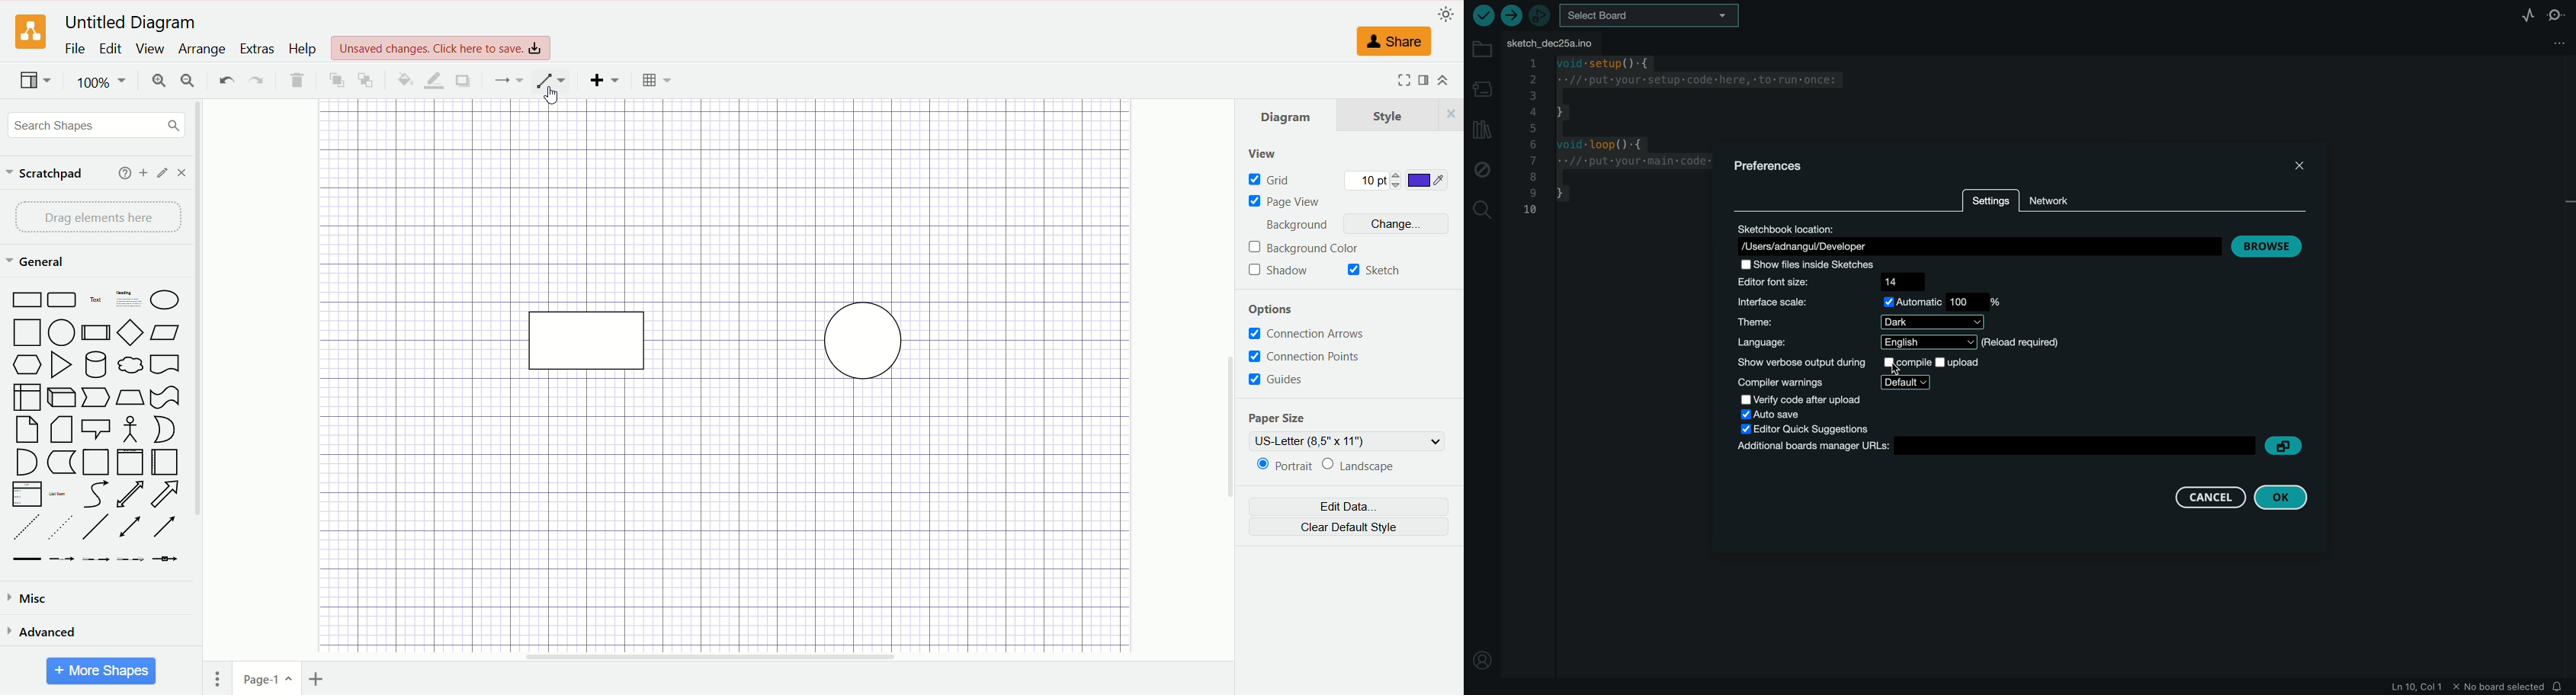  Describe the element at coordinates (1394, 42) in the screenshot. I see `share` at that location.